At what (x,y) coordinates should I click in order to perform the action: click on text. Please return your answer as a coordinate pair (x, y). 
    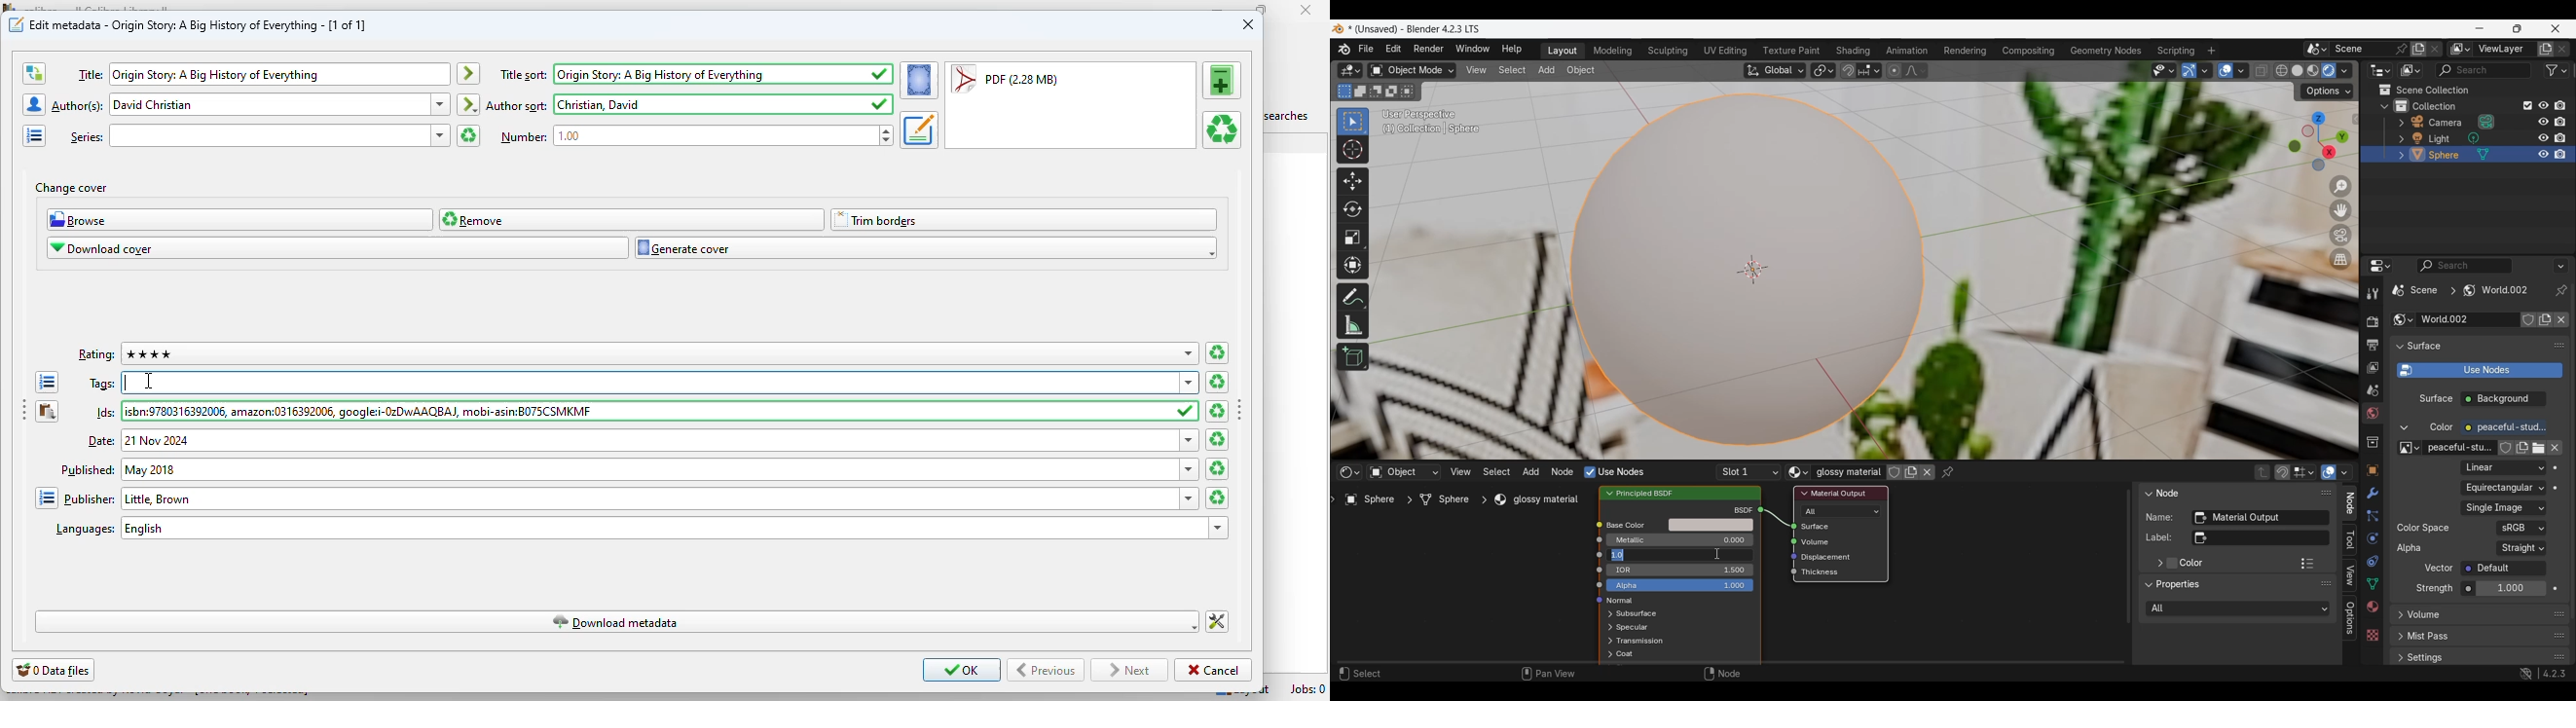
    Looking at the image, I should click on (97, 355).